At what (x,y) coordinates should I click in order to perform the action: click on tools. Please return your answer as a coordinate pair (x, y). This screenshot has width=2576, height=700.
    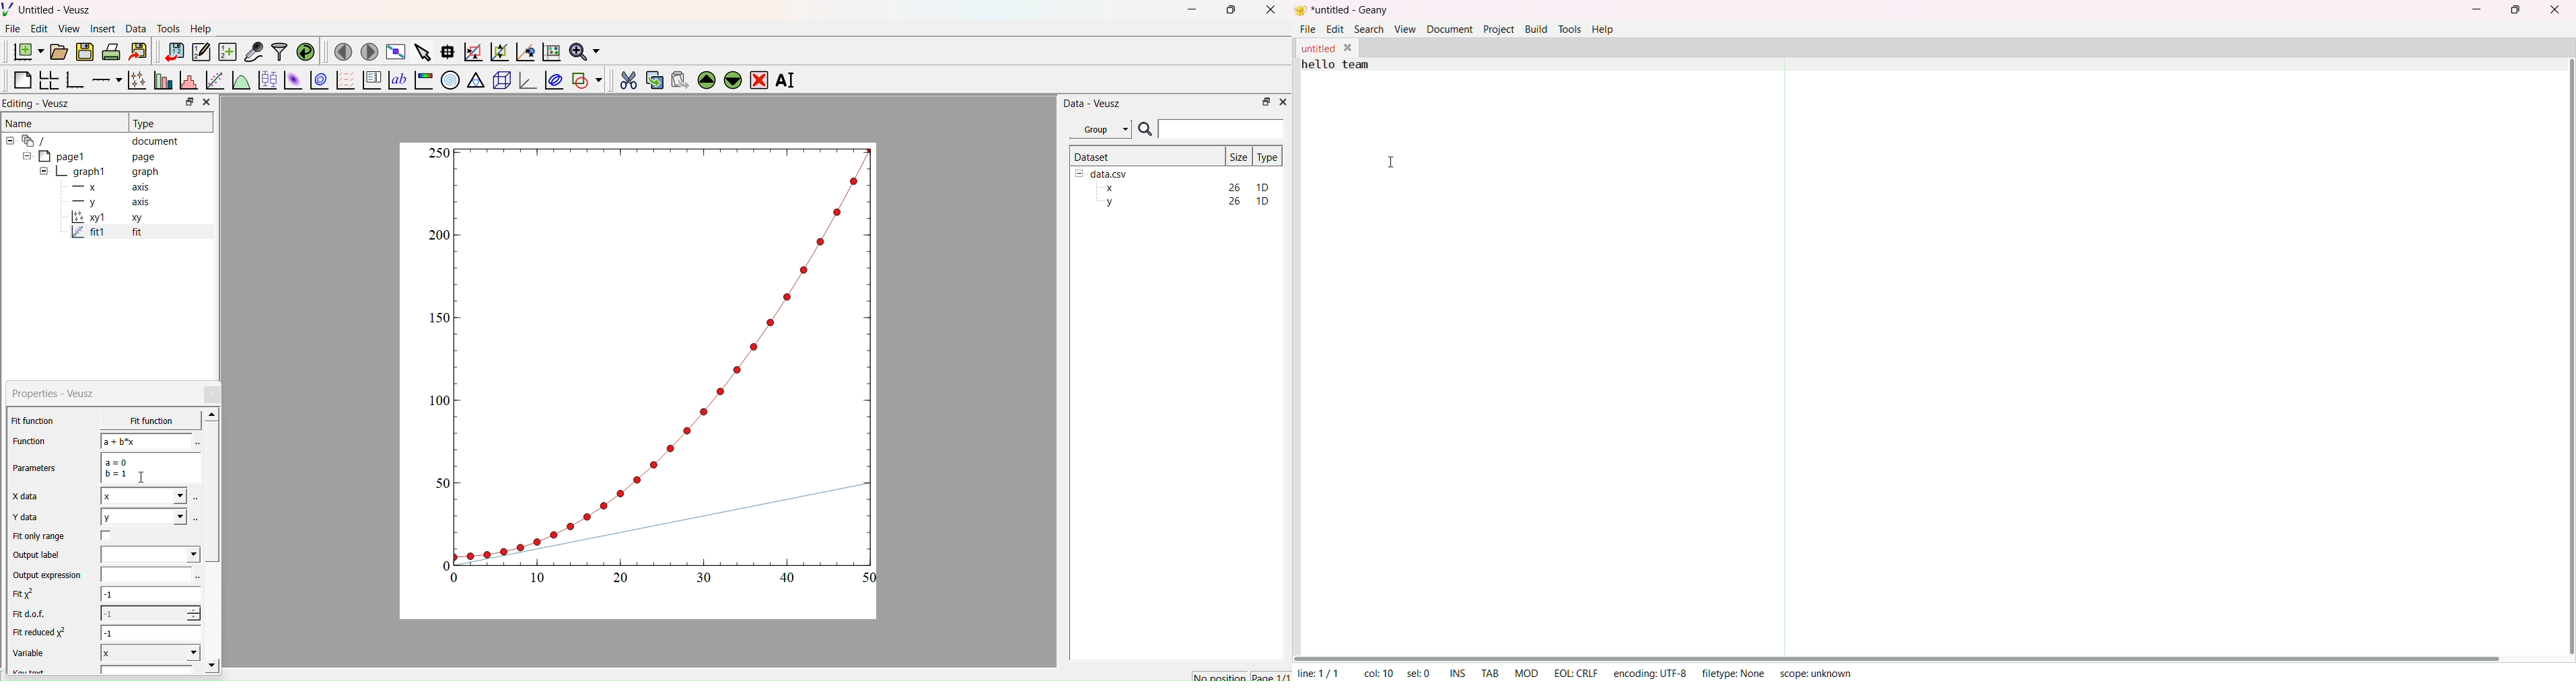
    Looking at the image, I should click on (1570, 29).